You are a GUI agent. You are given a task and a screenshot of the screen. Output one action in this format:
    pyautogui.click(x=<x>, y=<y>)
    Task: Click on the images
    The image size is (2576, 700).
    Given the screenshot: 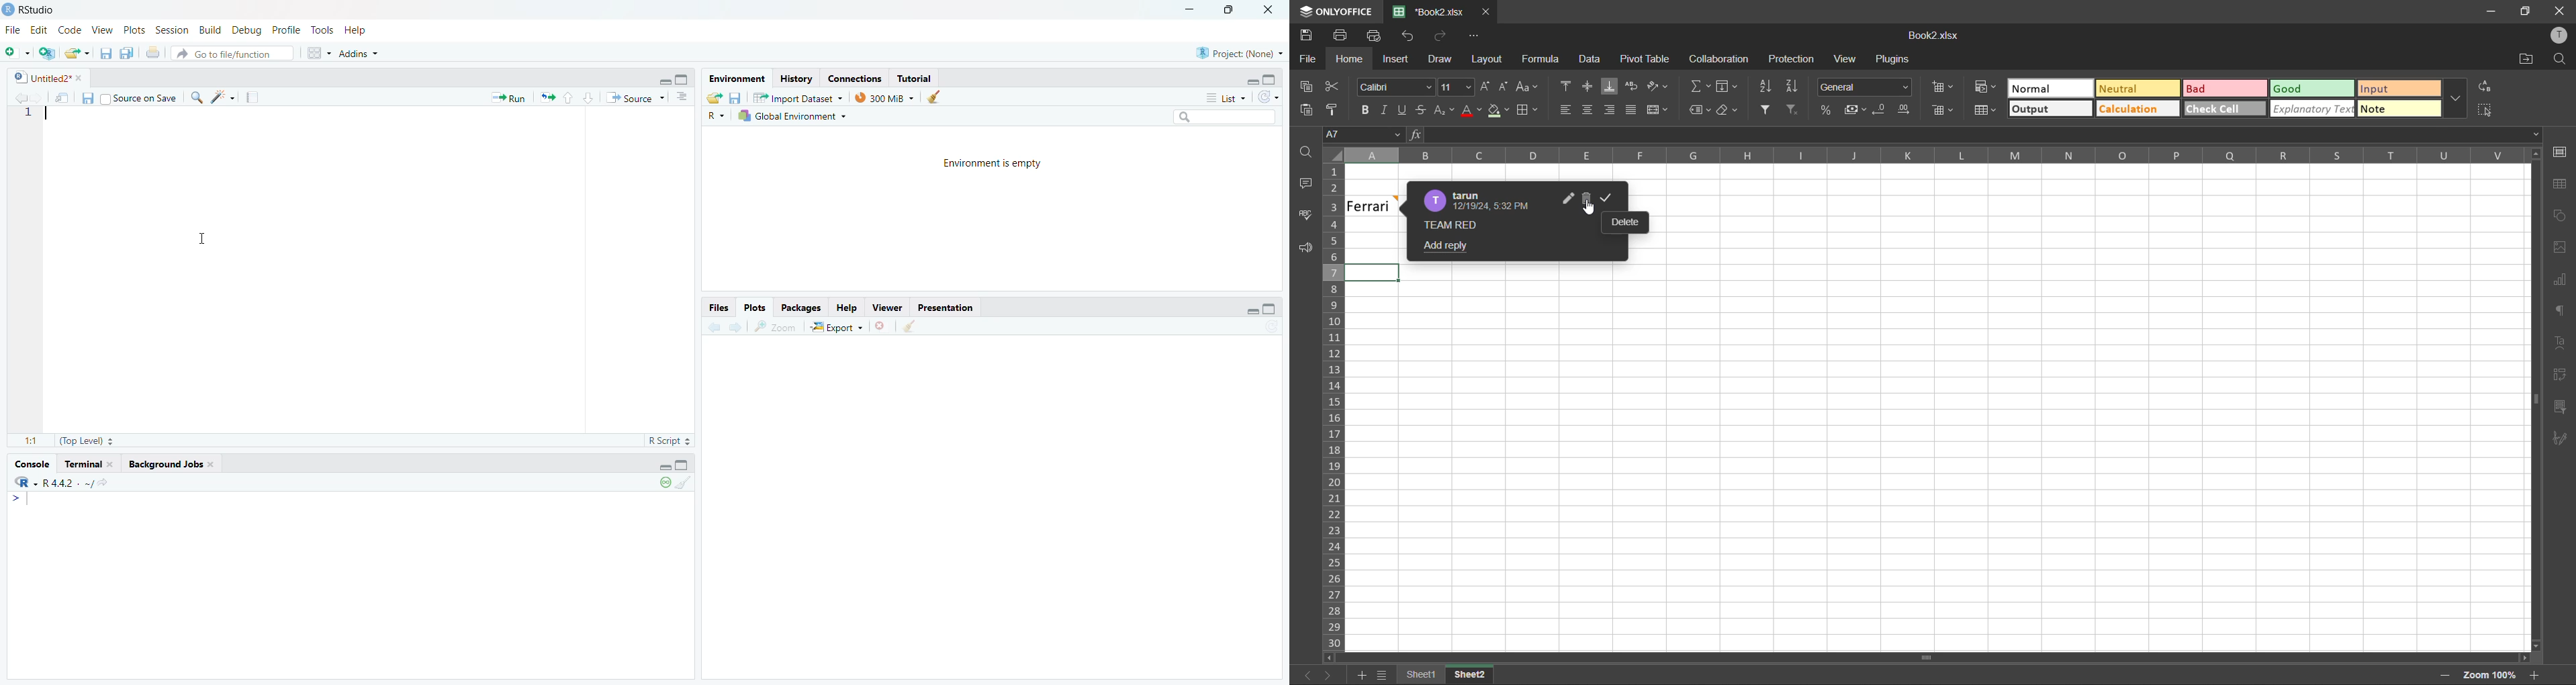 What is the action you would take?
    pyautogui.click(x=2561, y=249)
    